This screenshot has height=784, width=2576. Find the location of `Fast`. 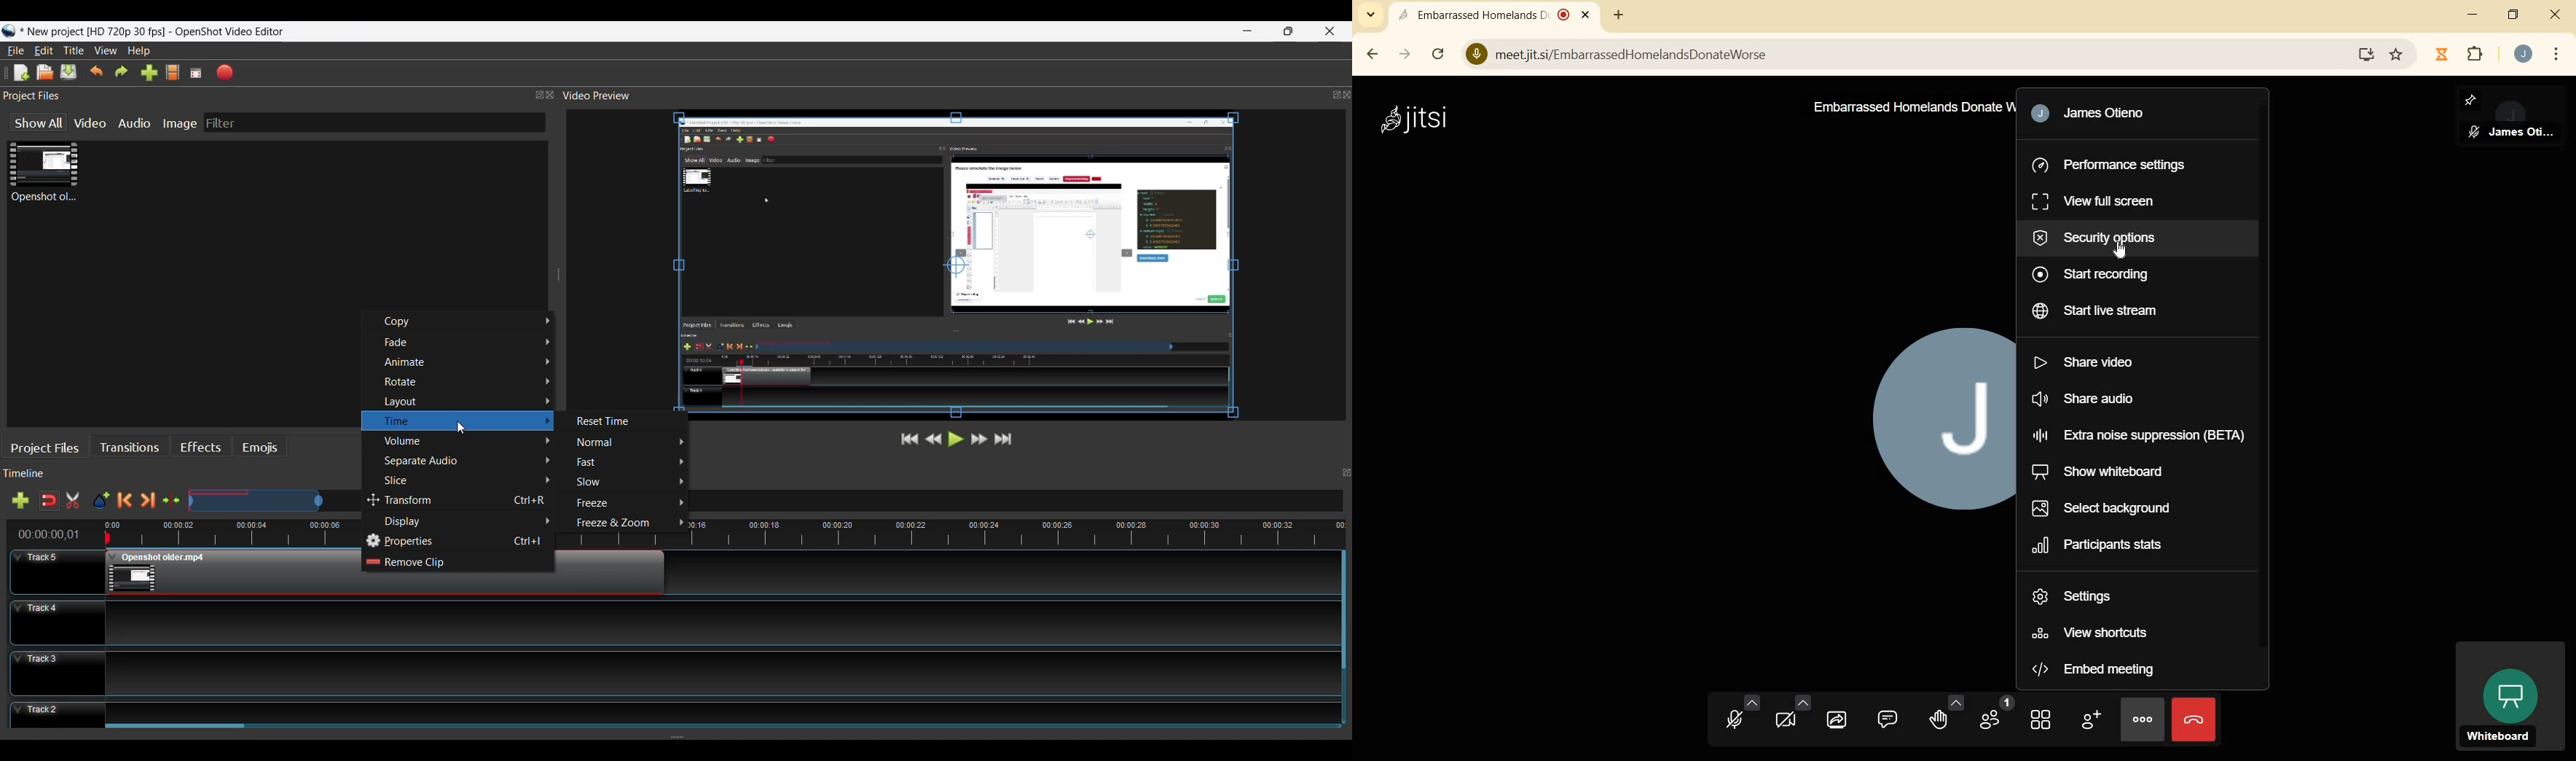

Fast is located at coordinates (628, 462).